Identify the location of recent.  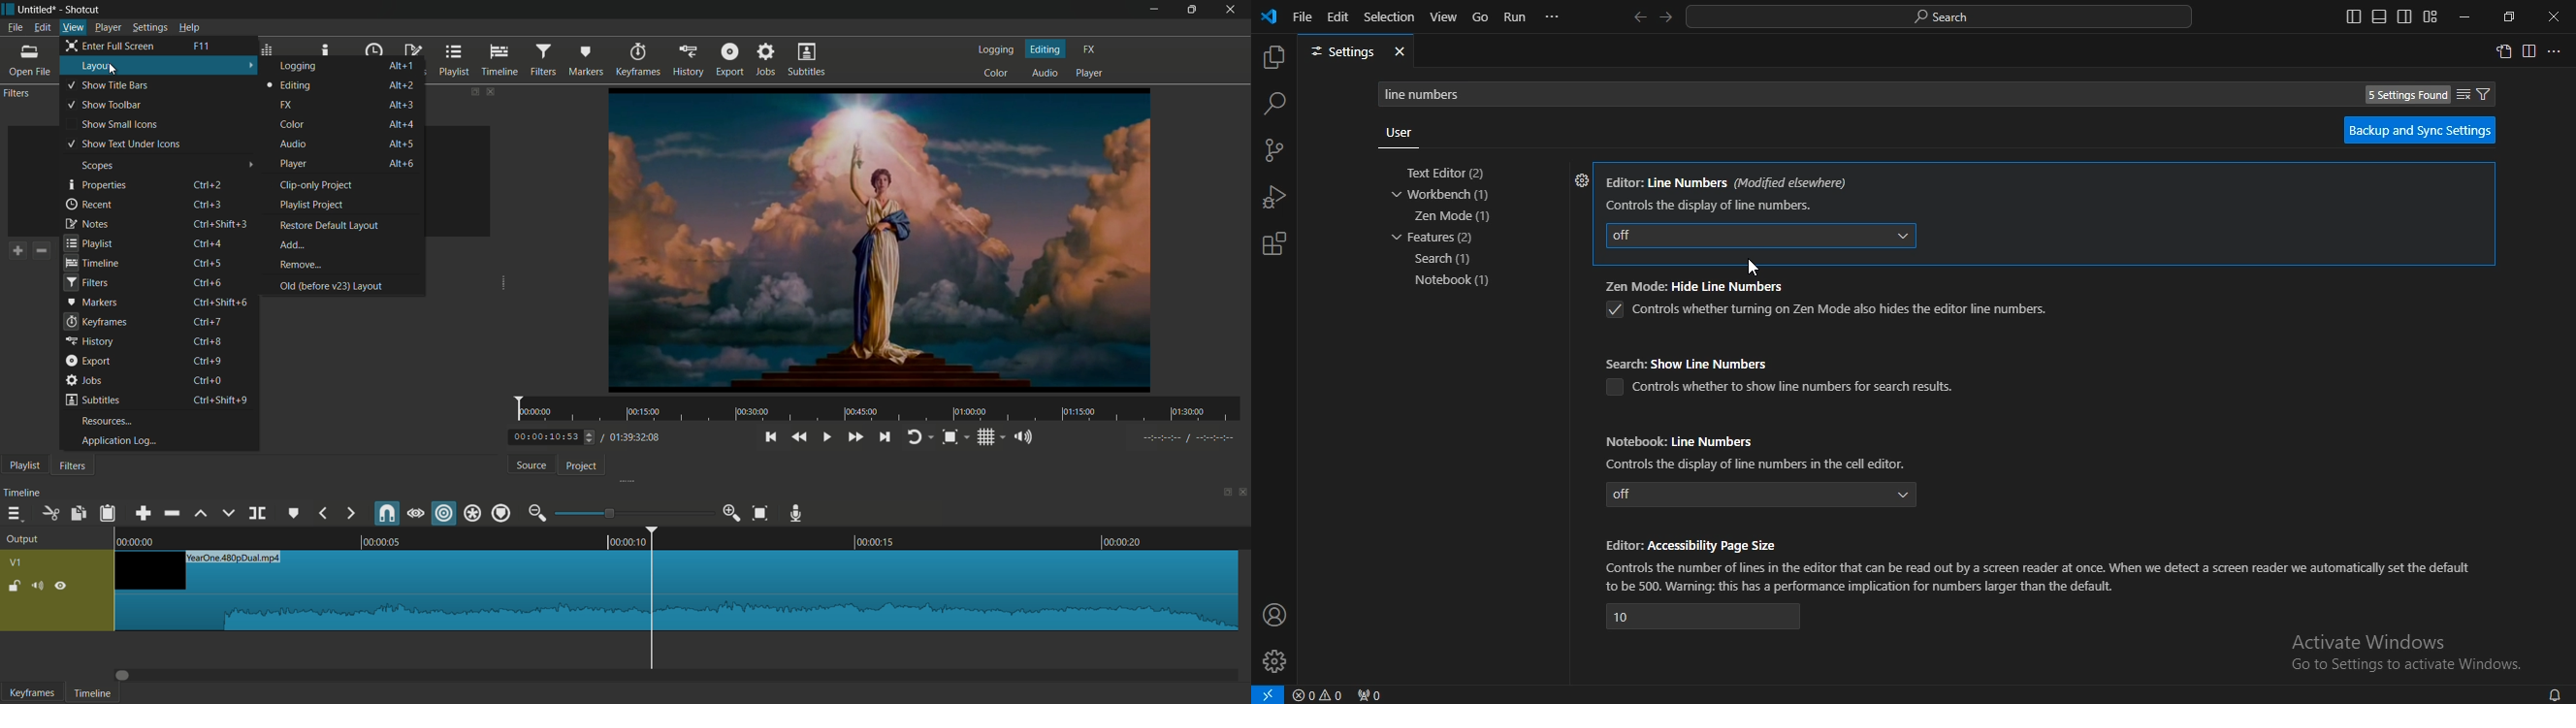
(90, 205).